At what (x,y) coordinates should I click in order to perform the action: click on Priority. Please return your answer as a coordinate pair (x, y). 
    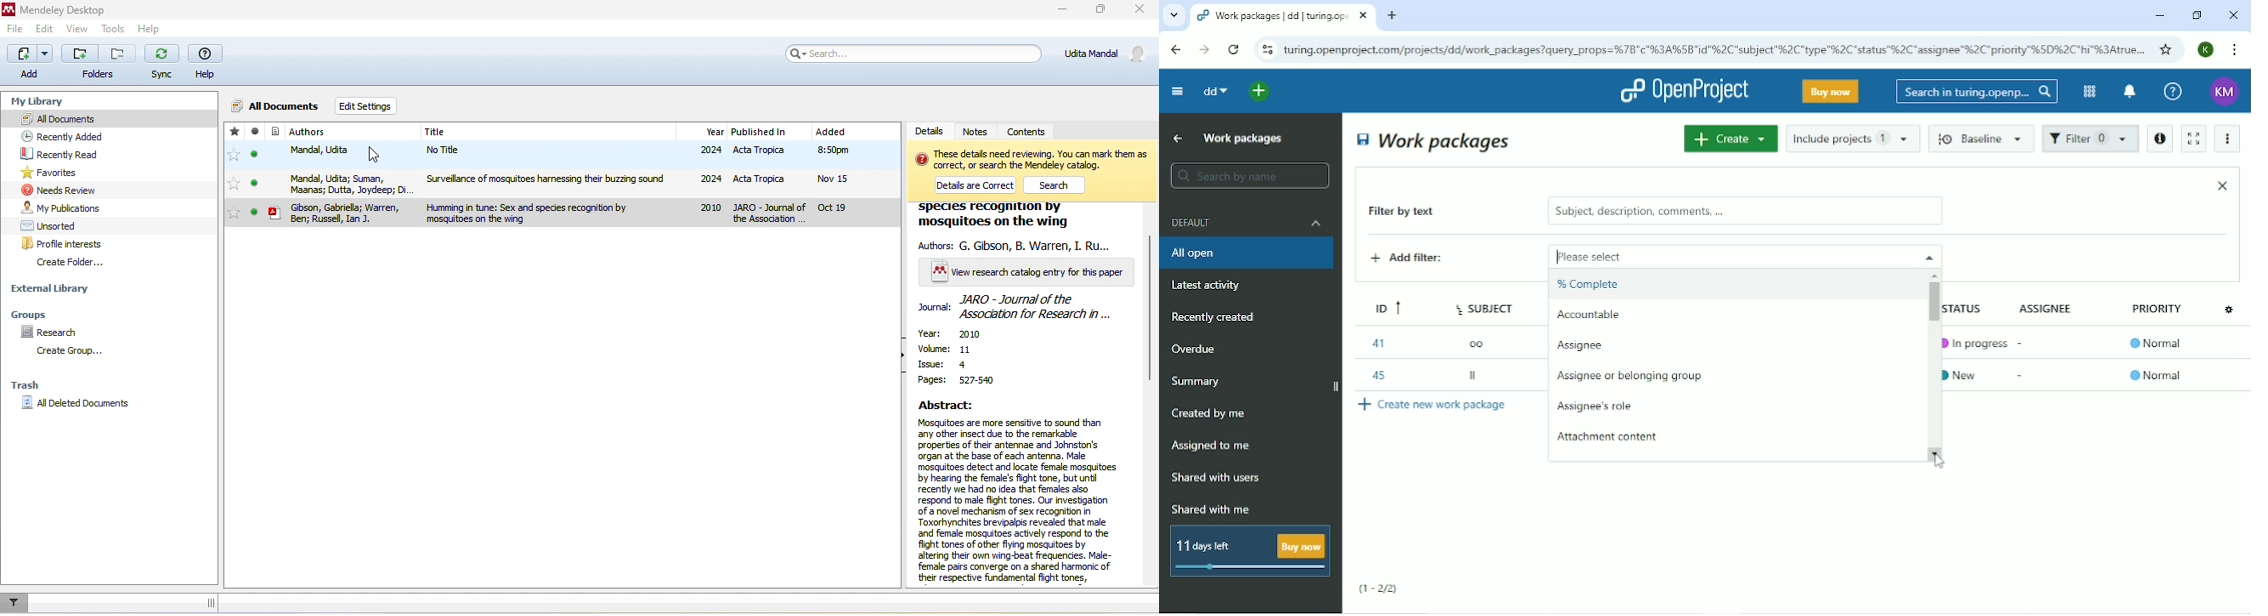
    Looking at the image, I should click on (2159, 314).